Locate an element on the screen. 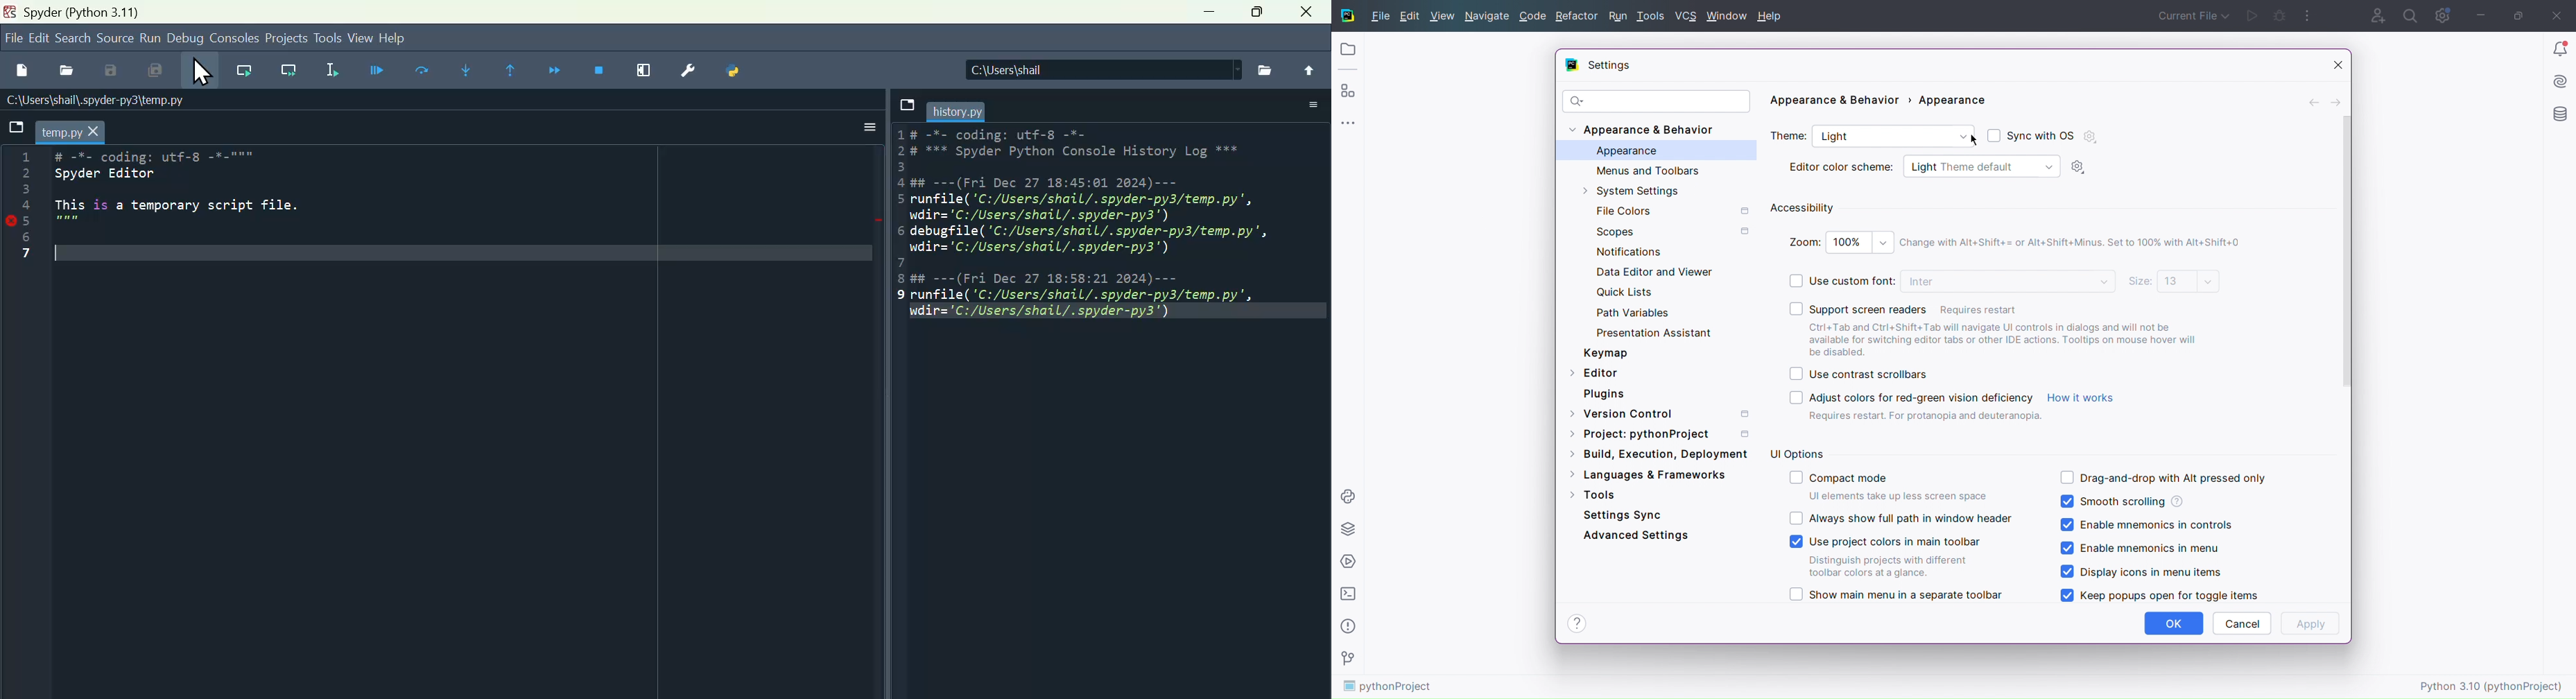 Image resolution: width=2576 pixels, height=700 pixels. Maximise current window is located at coordinates (650, 71).